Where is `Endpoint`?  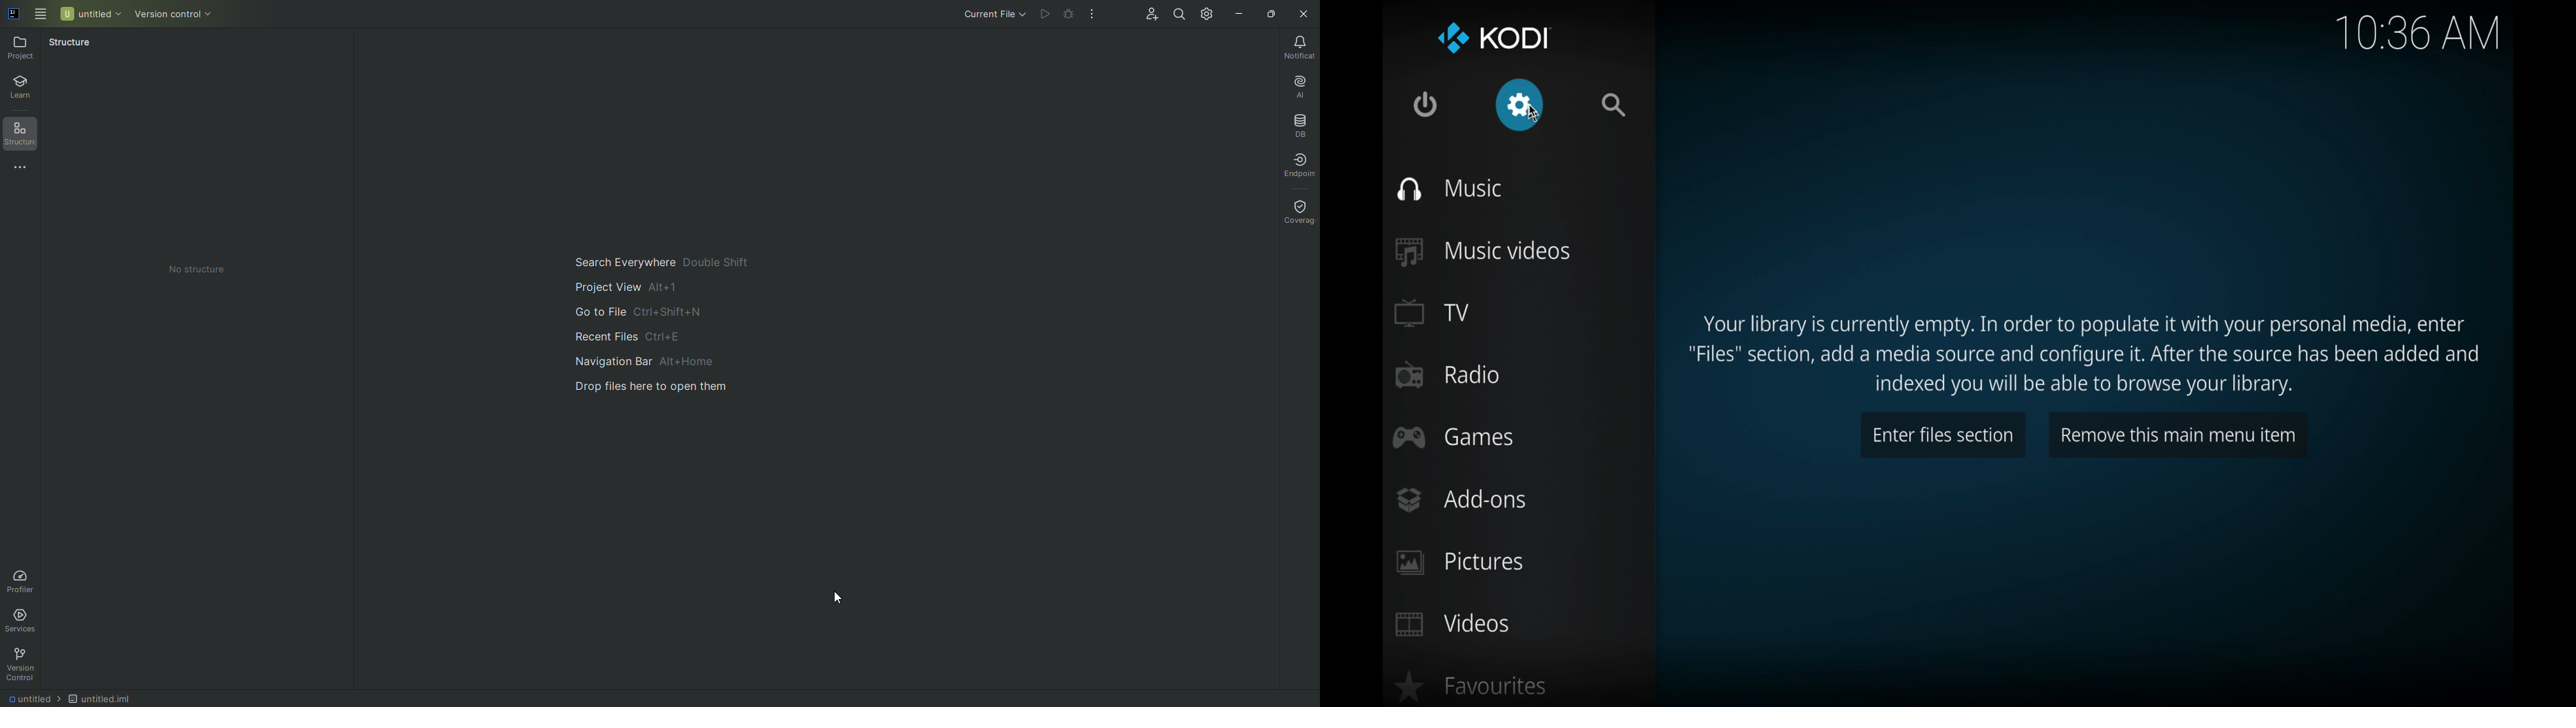
Endpoint is located at coordinates (1300, 166).